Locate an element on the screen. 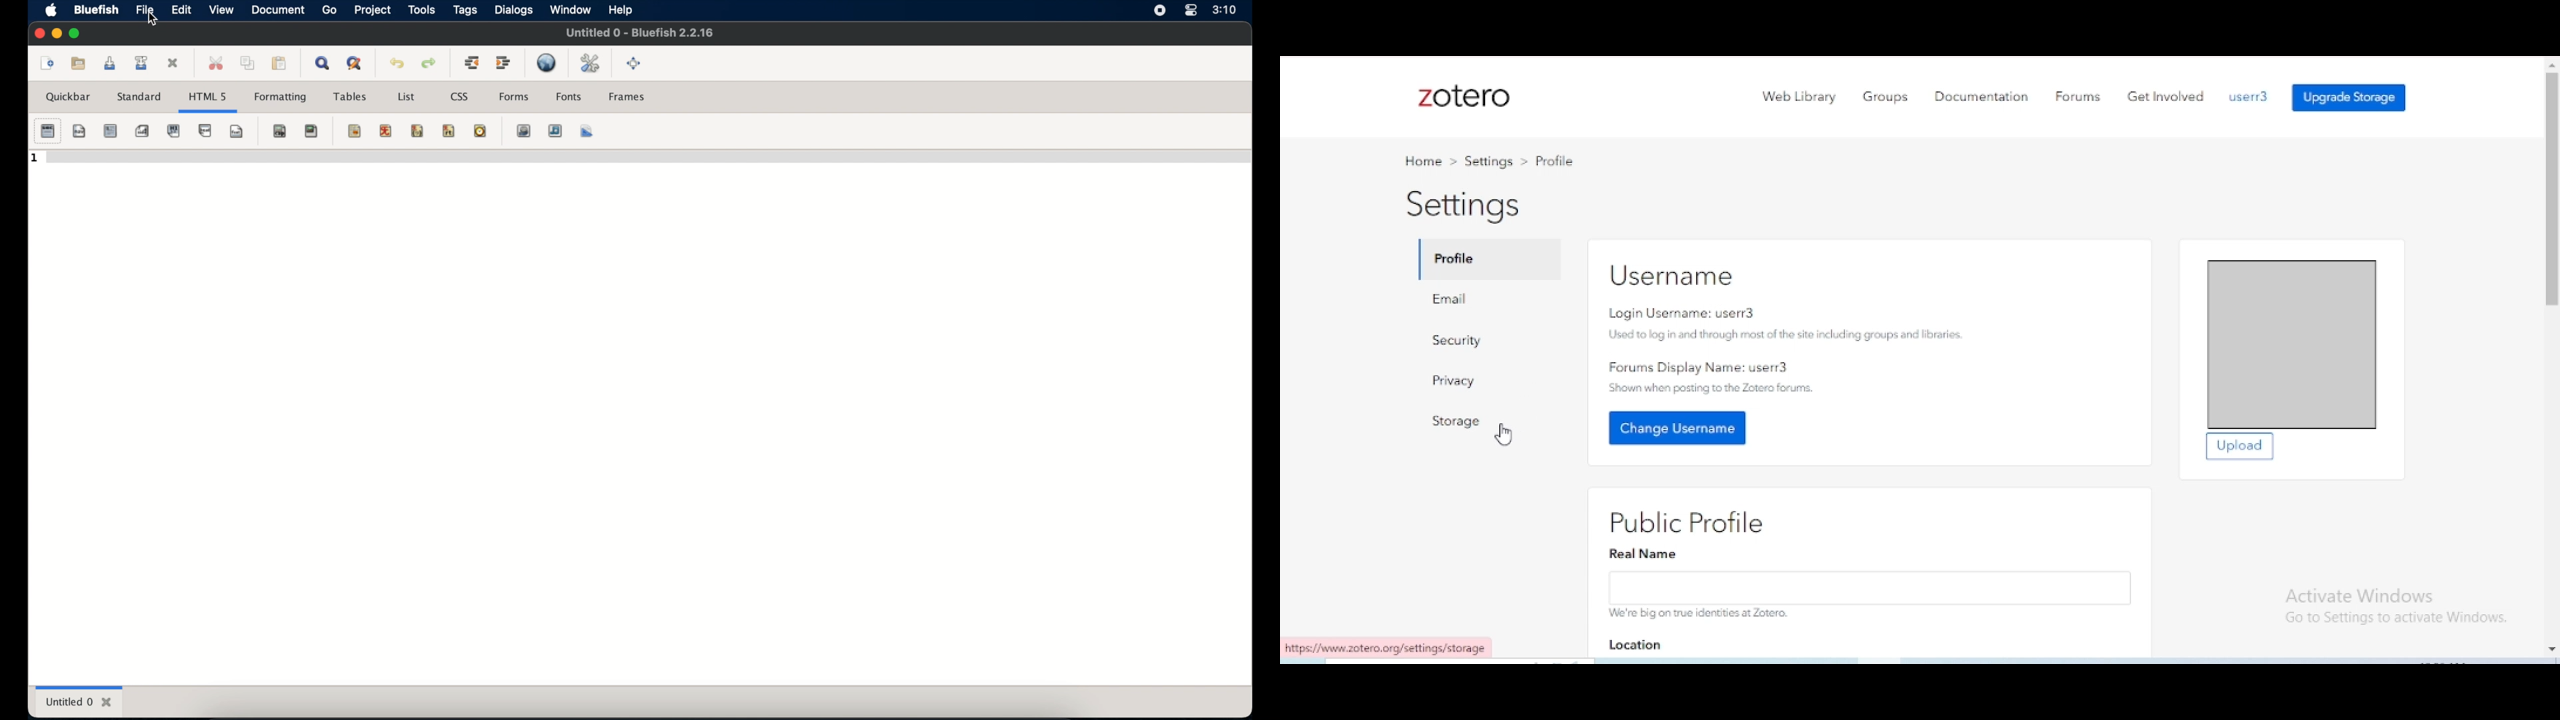 The height and width of the screenshot is (728, 2576). cursor is located at coordinates (153, 20).